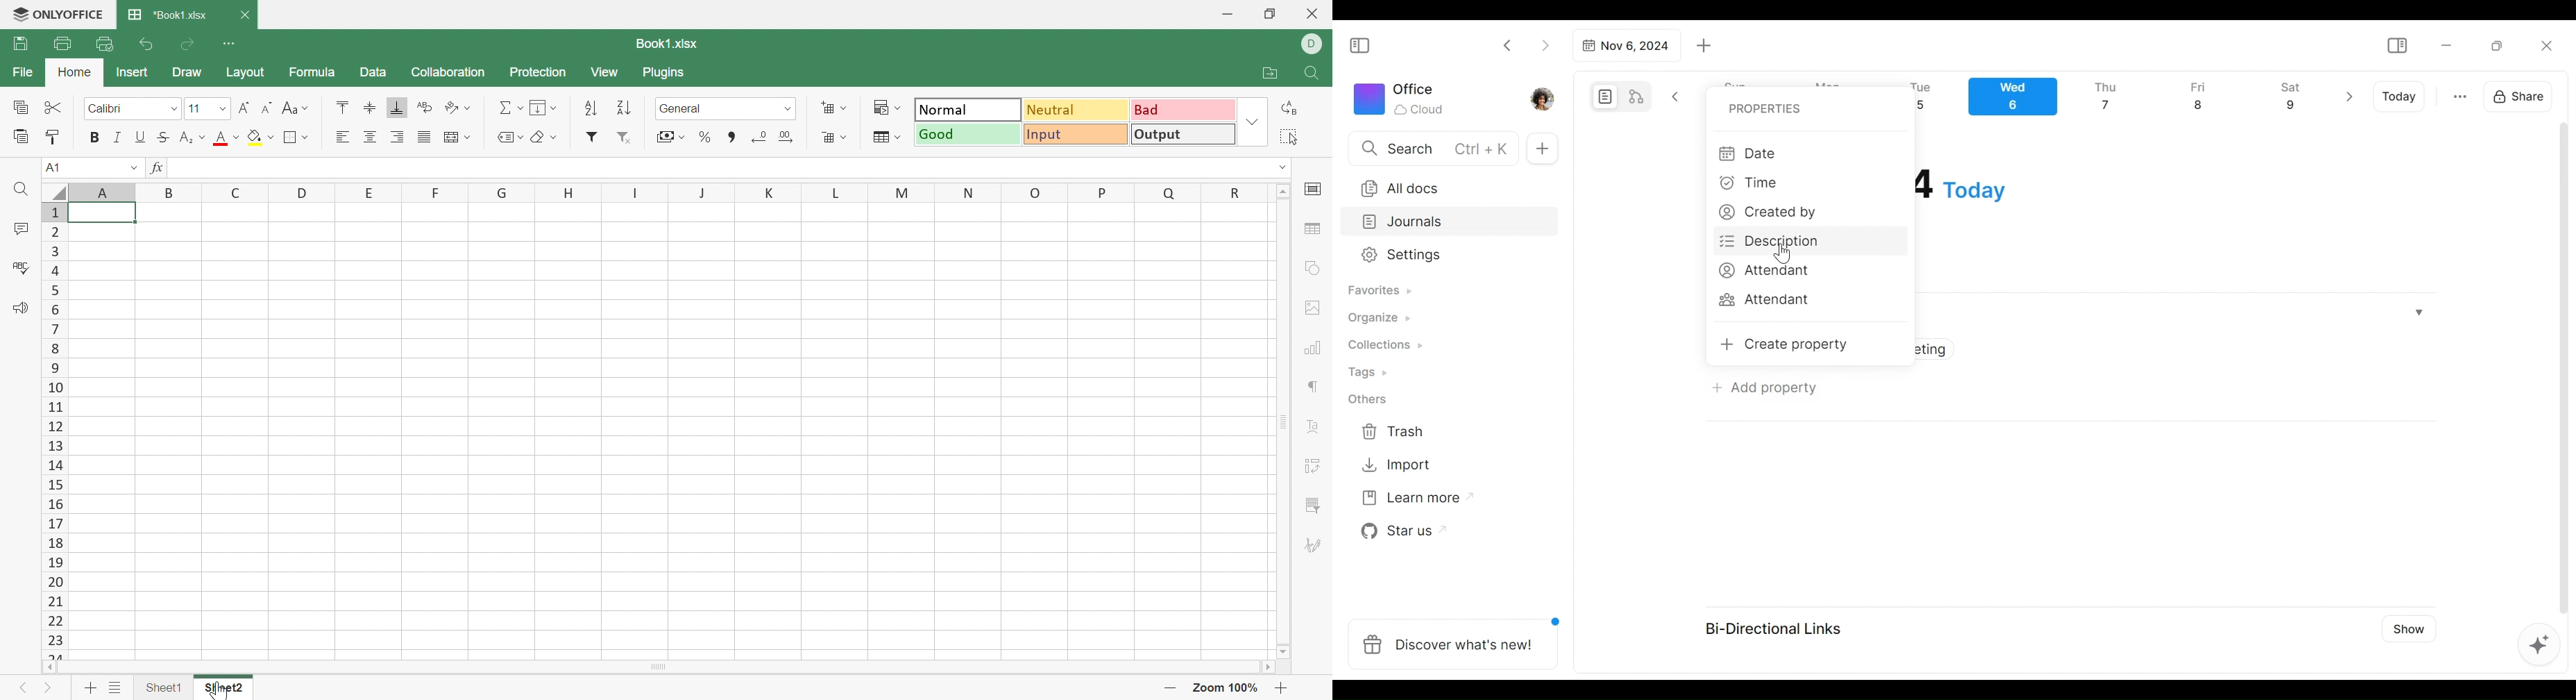  Describe the element at coordinates (371, 72) in the screenshot. I see `Data` at that location.